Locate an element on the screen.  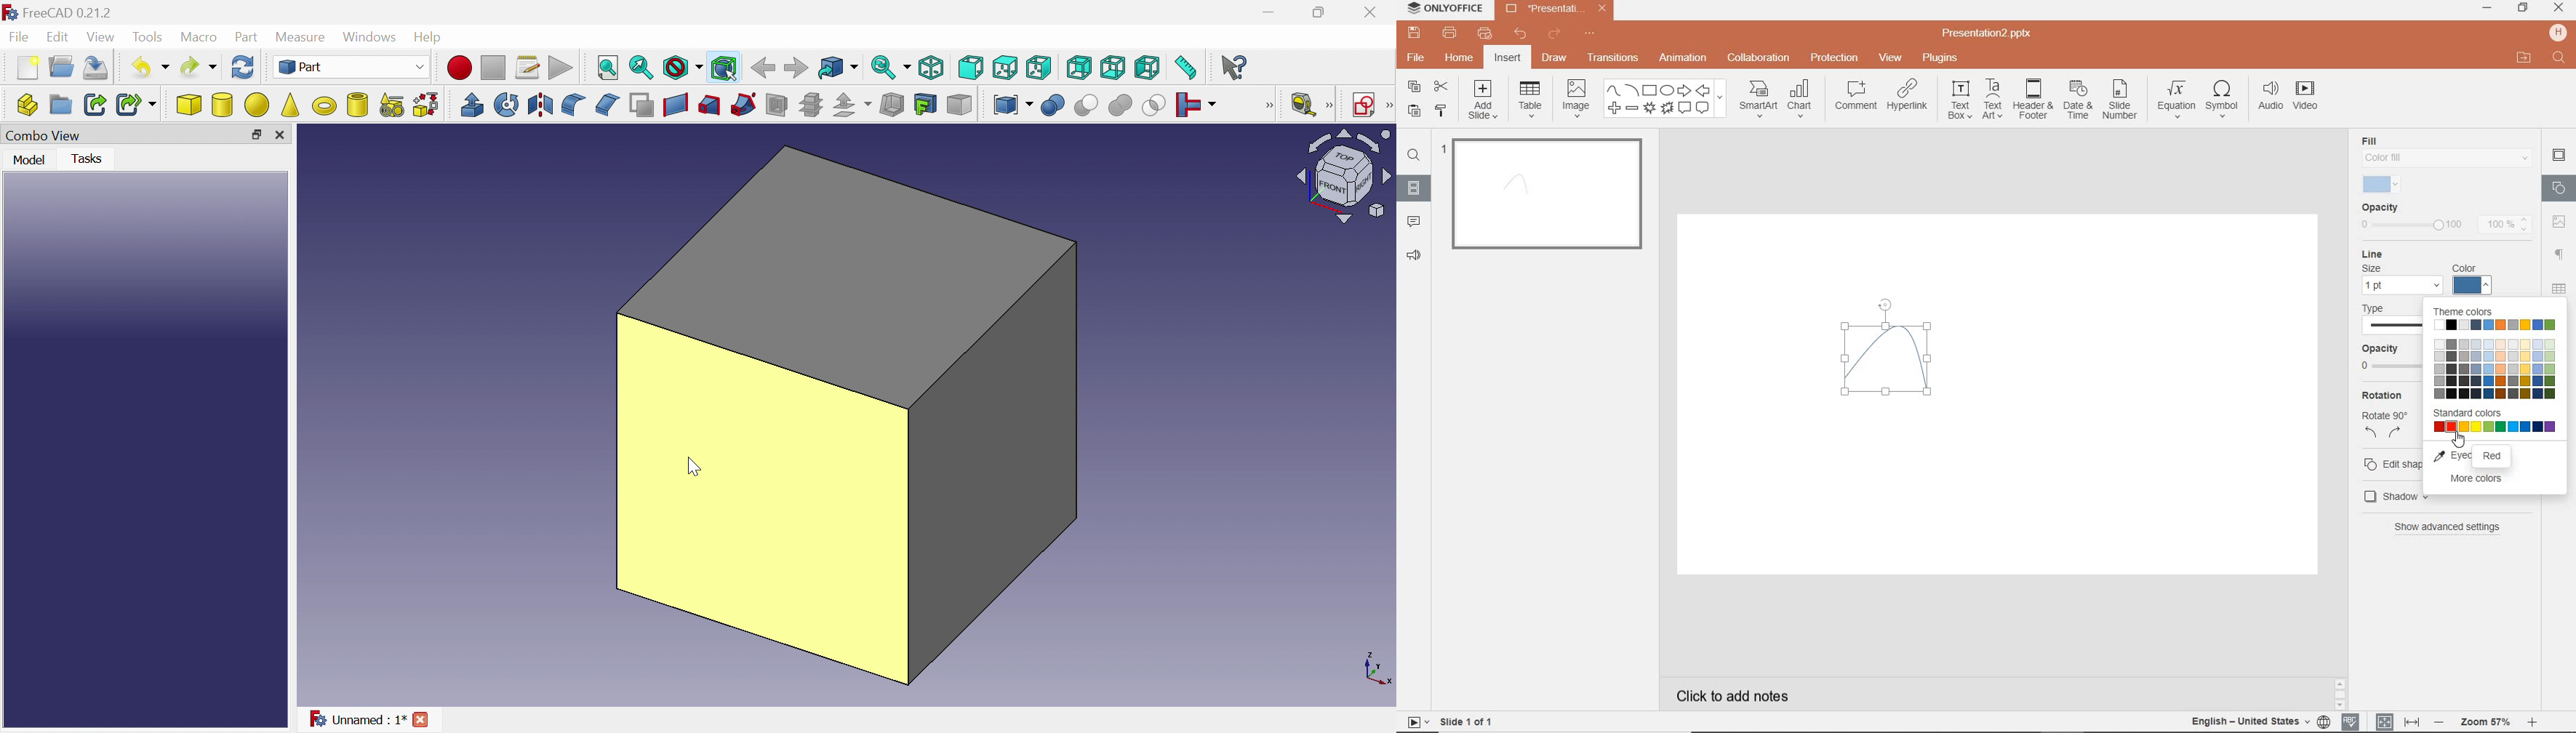
table settings is located at coordinates (2561, 287).